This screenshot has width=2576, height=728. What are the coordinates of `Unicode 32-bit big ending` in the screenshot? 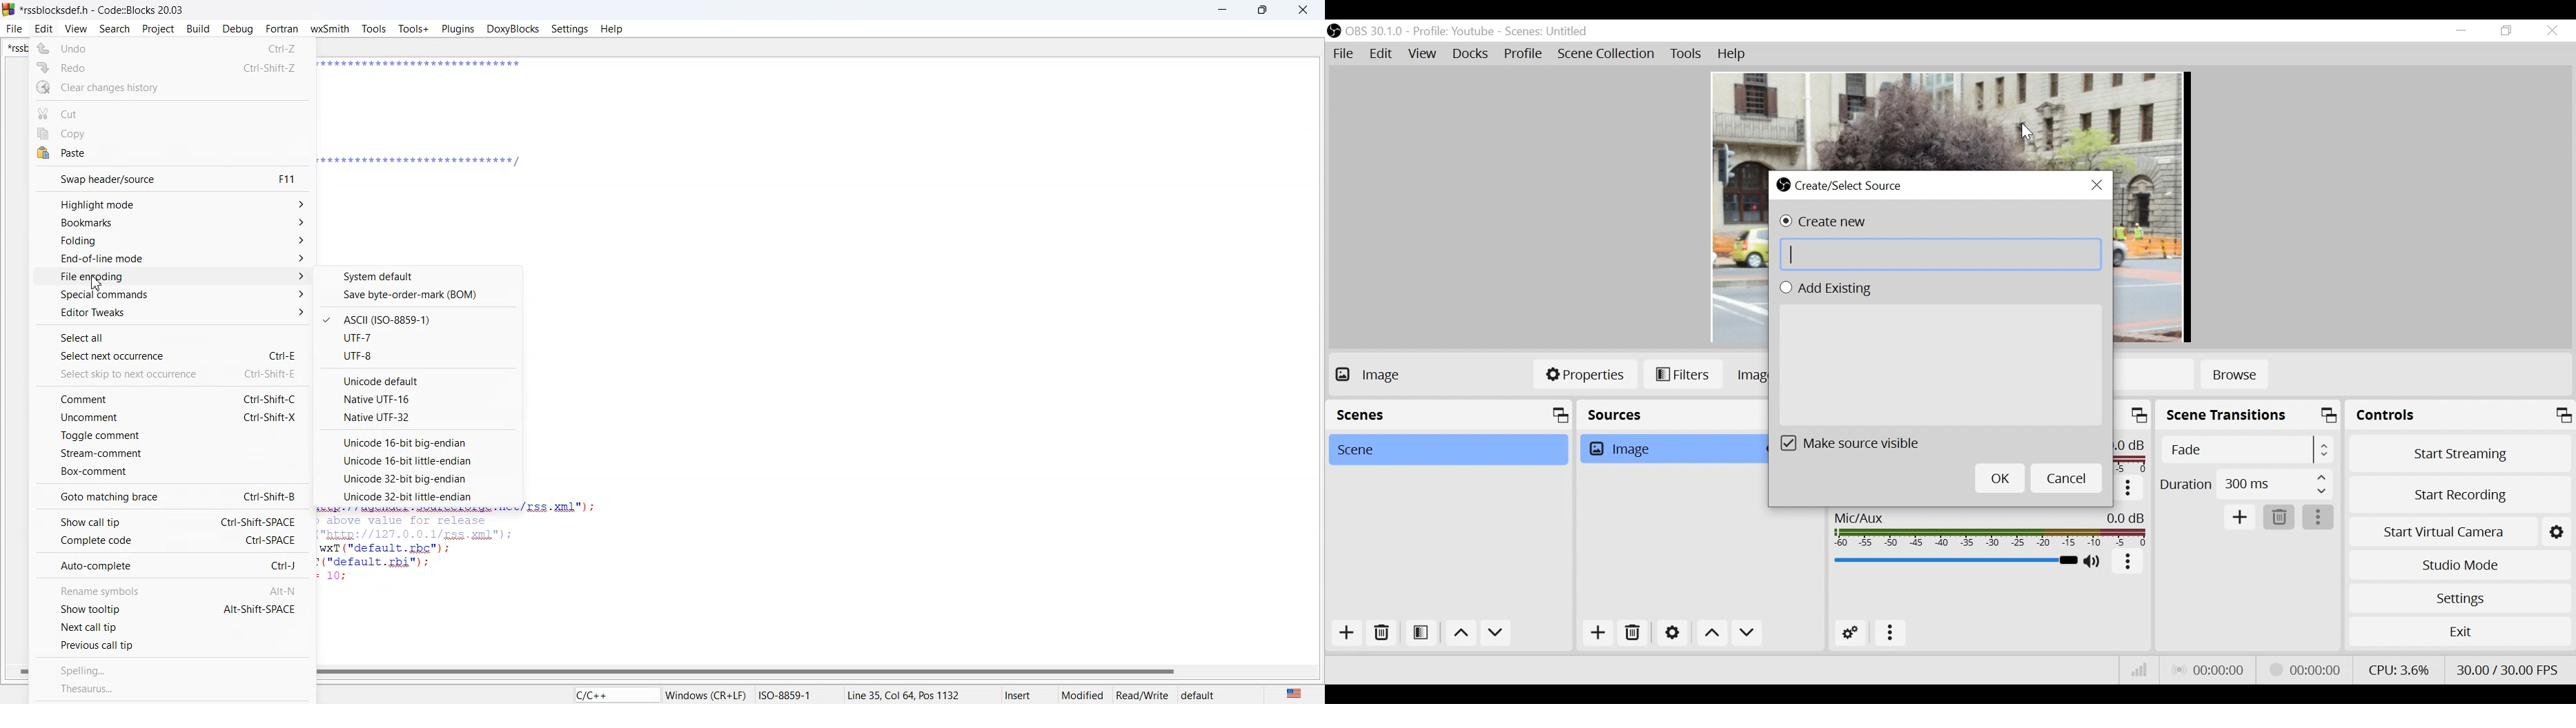 It's located at (416, 478).